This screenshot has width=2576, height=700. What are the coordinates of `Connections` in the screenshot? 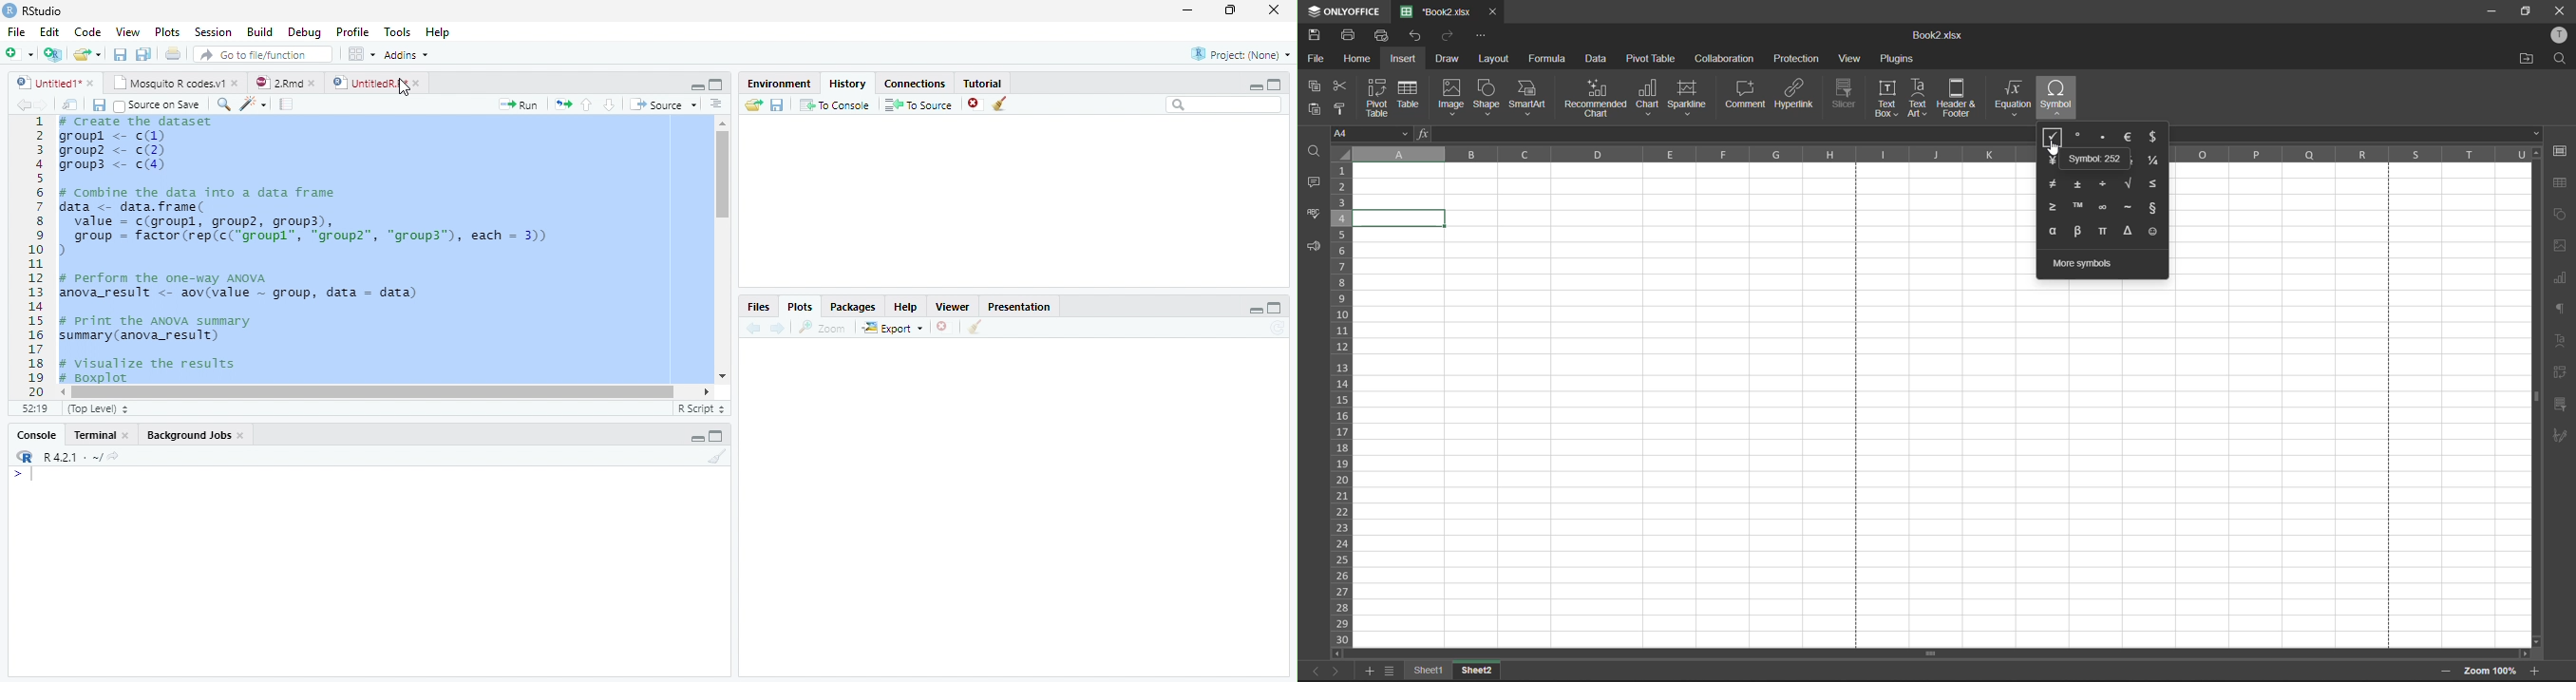 It's located at (917, 82).